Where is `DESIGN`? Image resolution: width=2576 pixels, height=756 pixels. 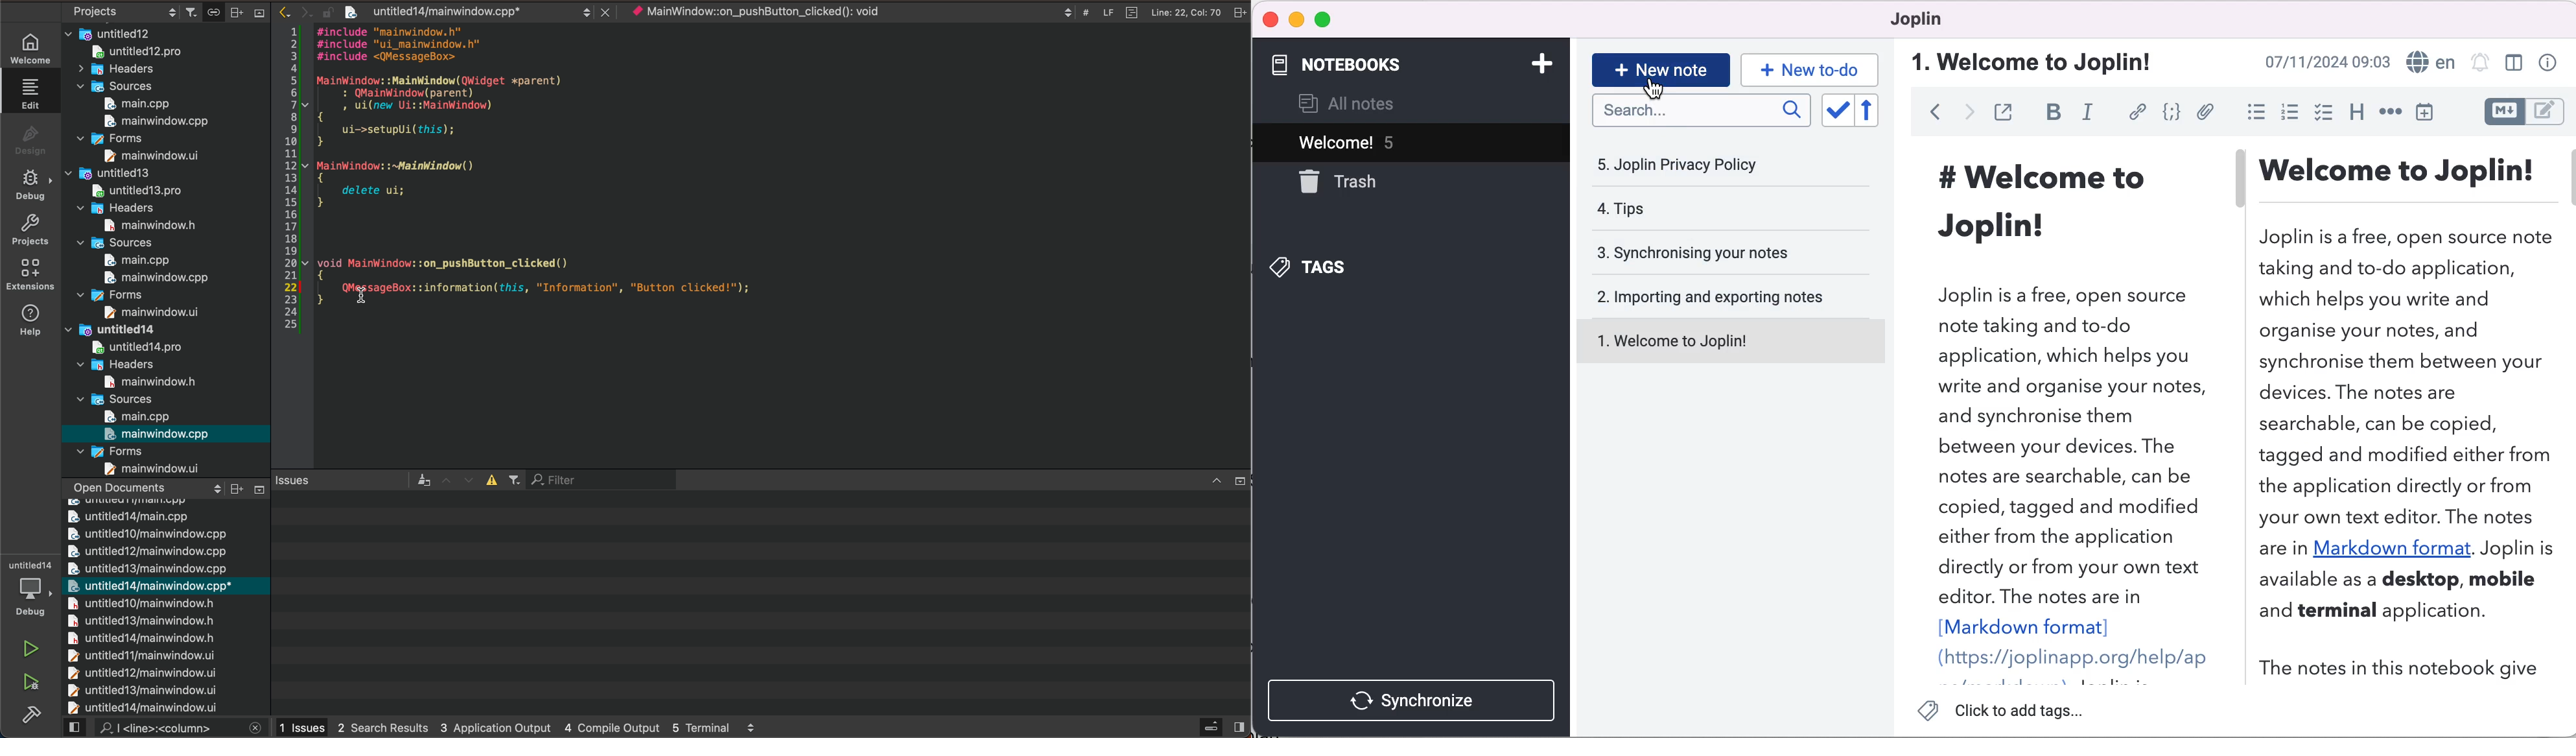
DESIGN is located at coordinates (28, 136).